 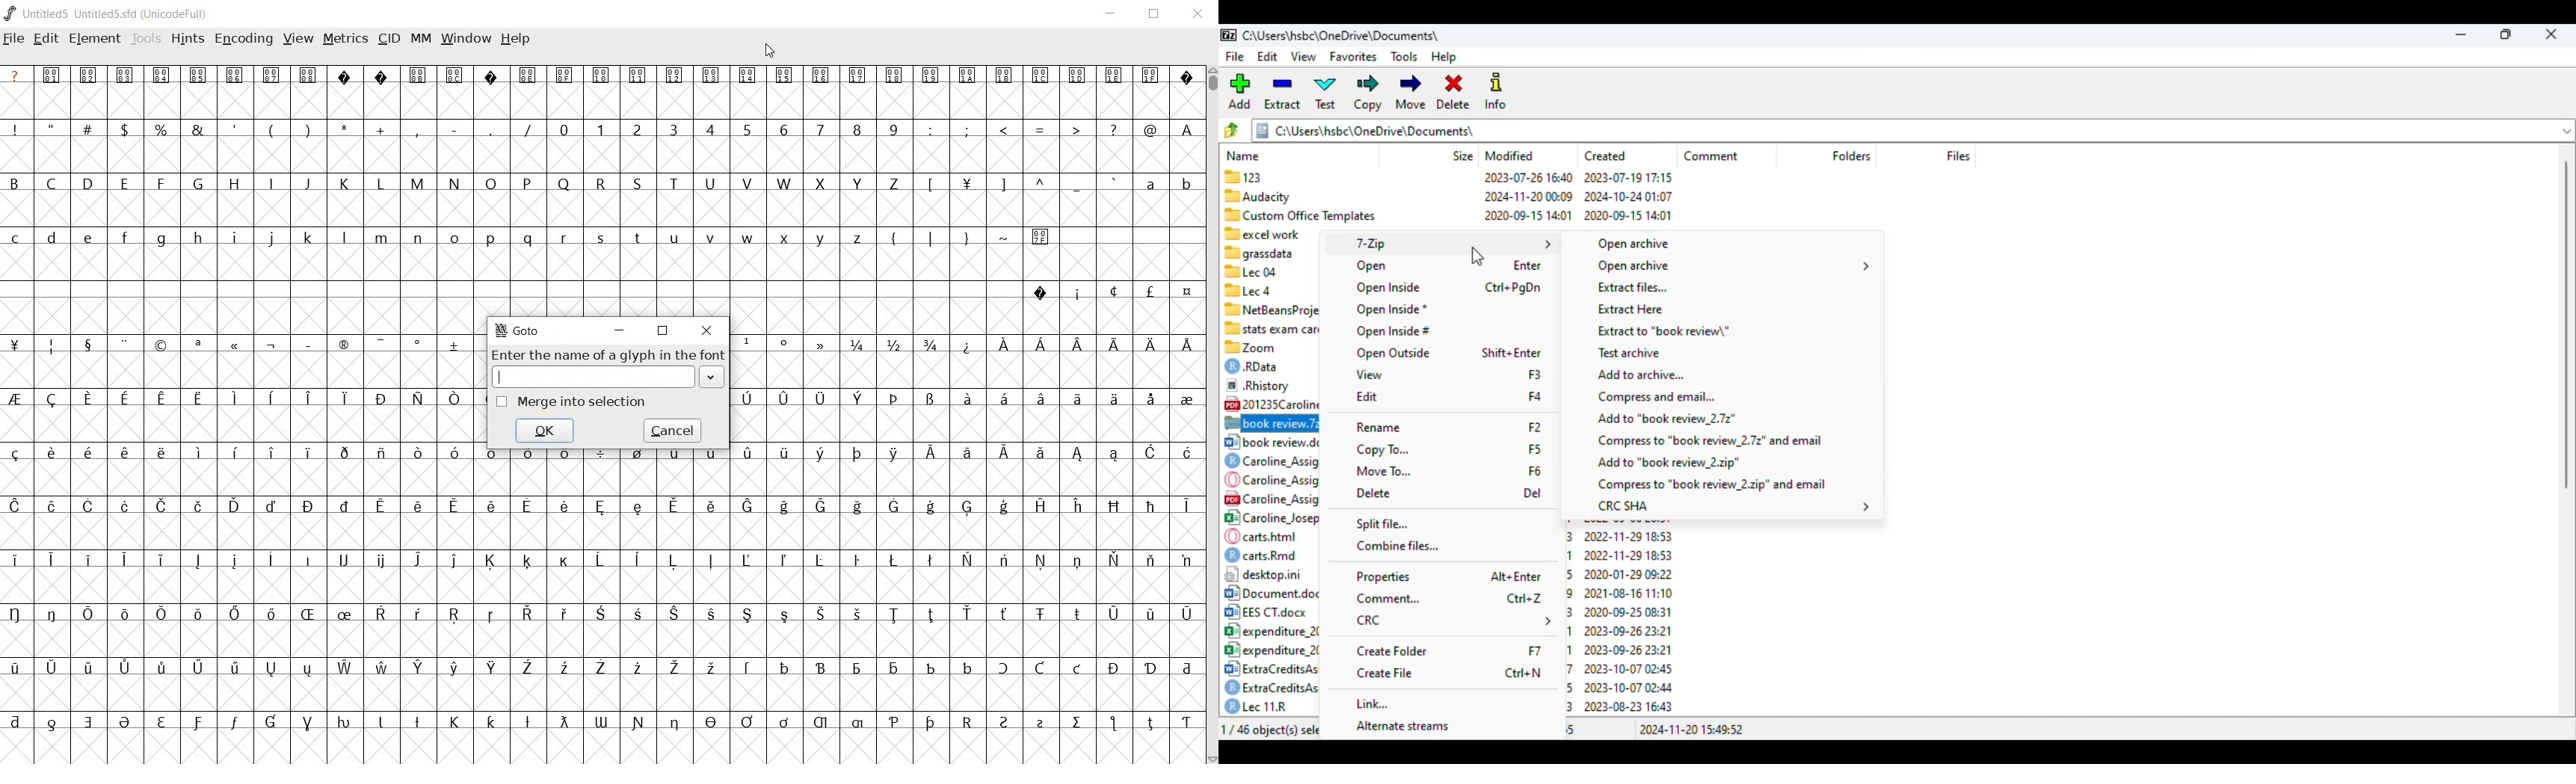 I want to click on modified, so click(x=1510, y=155).